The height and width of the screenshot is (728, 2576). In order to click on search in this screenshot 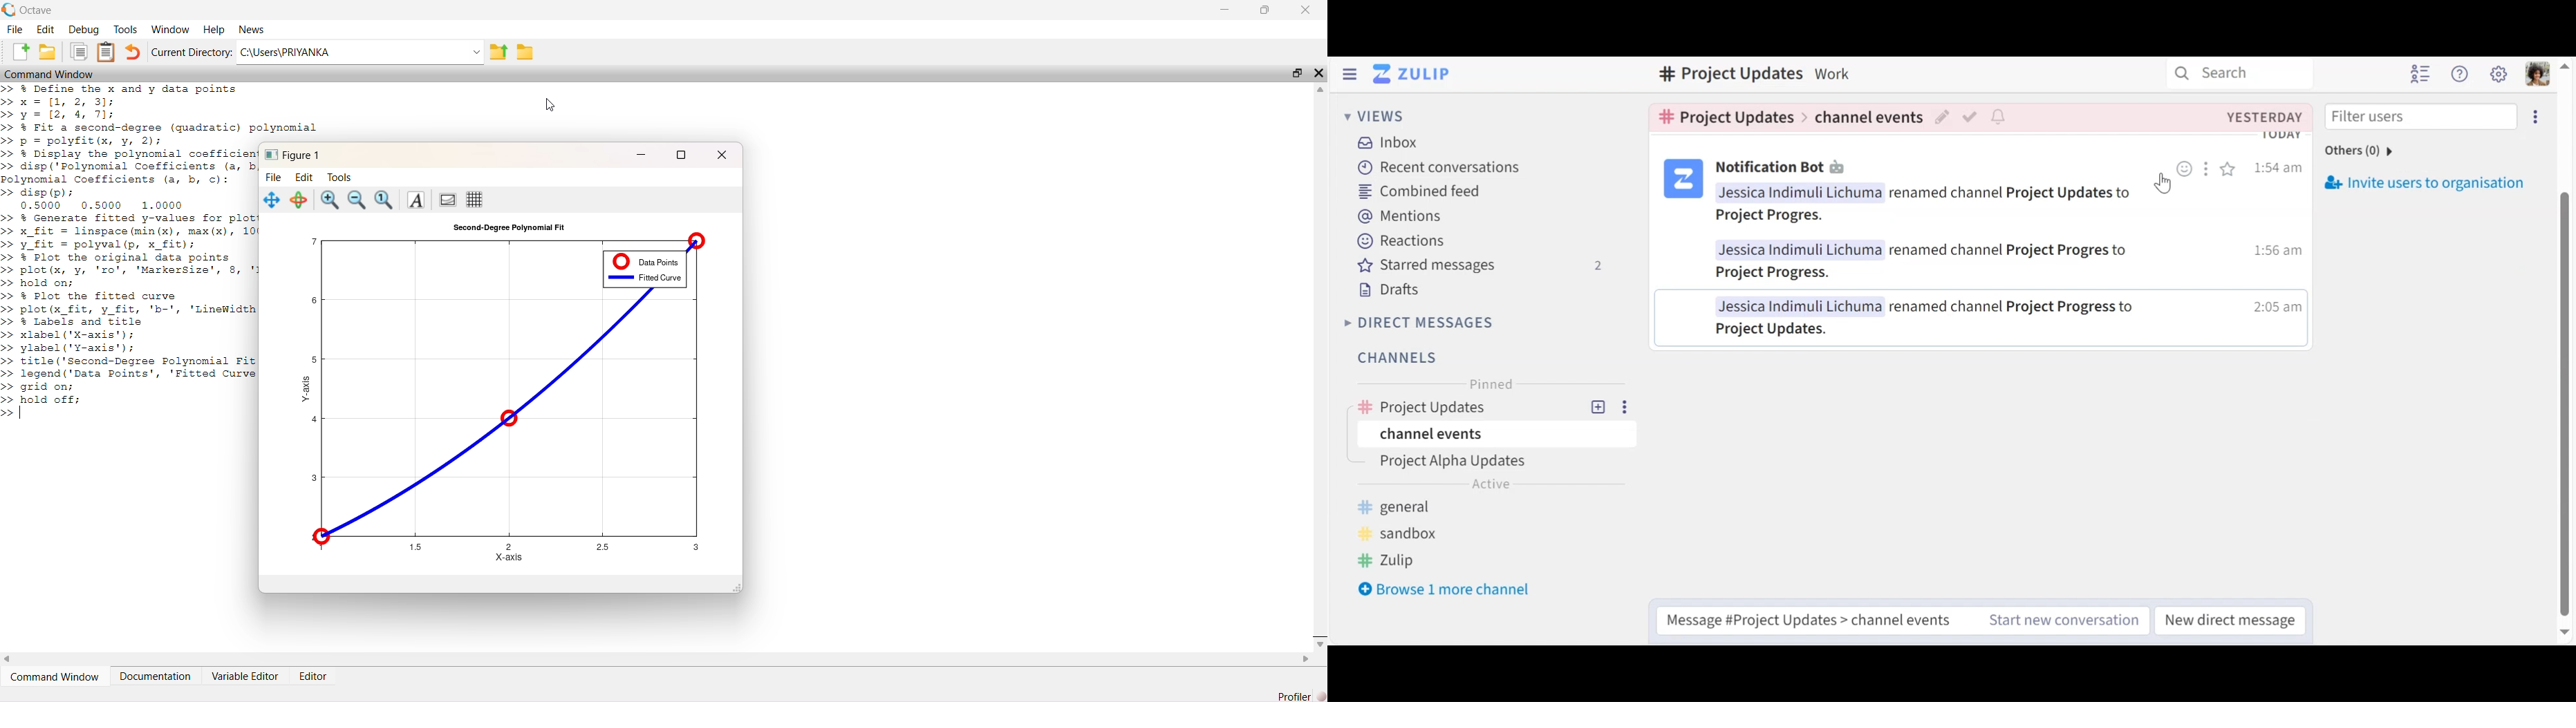, I will do `click(2227, 76)`.